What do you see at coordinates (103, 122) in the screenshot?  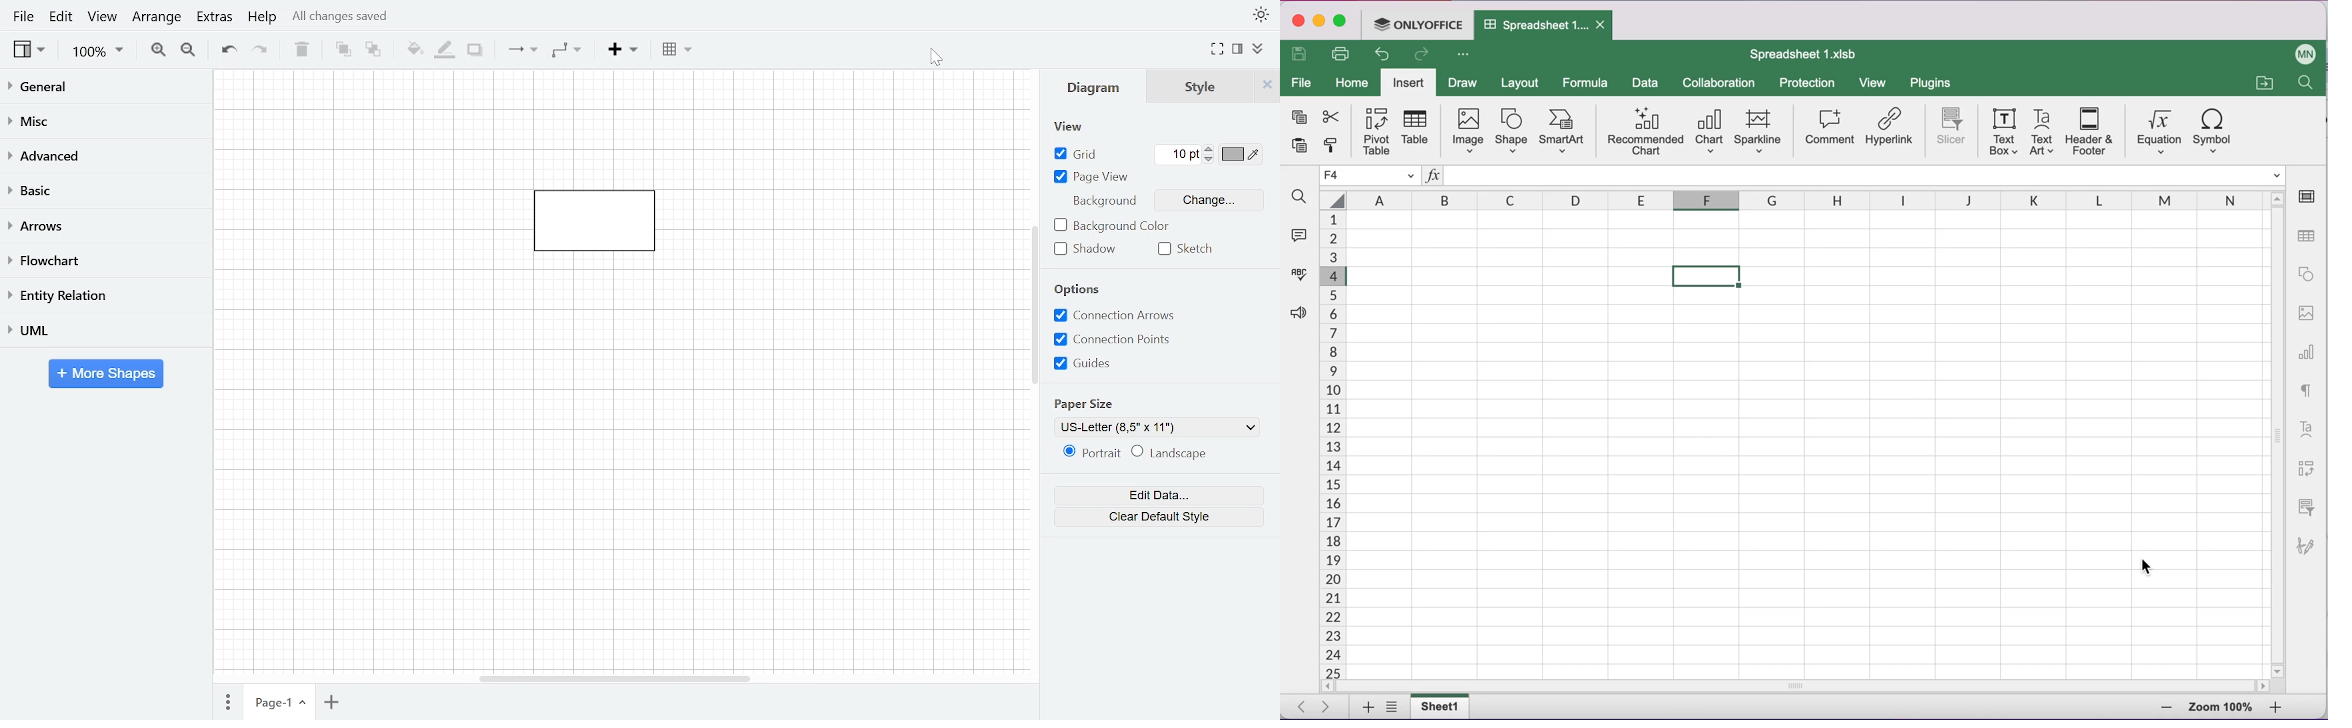 I see `Misc` at bounding box center [103, 122].